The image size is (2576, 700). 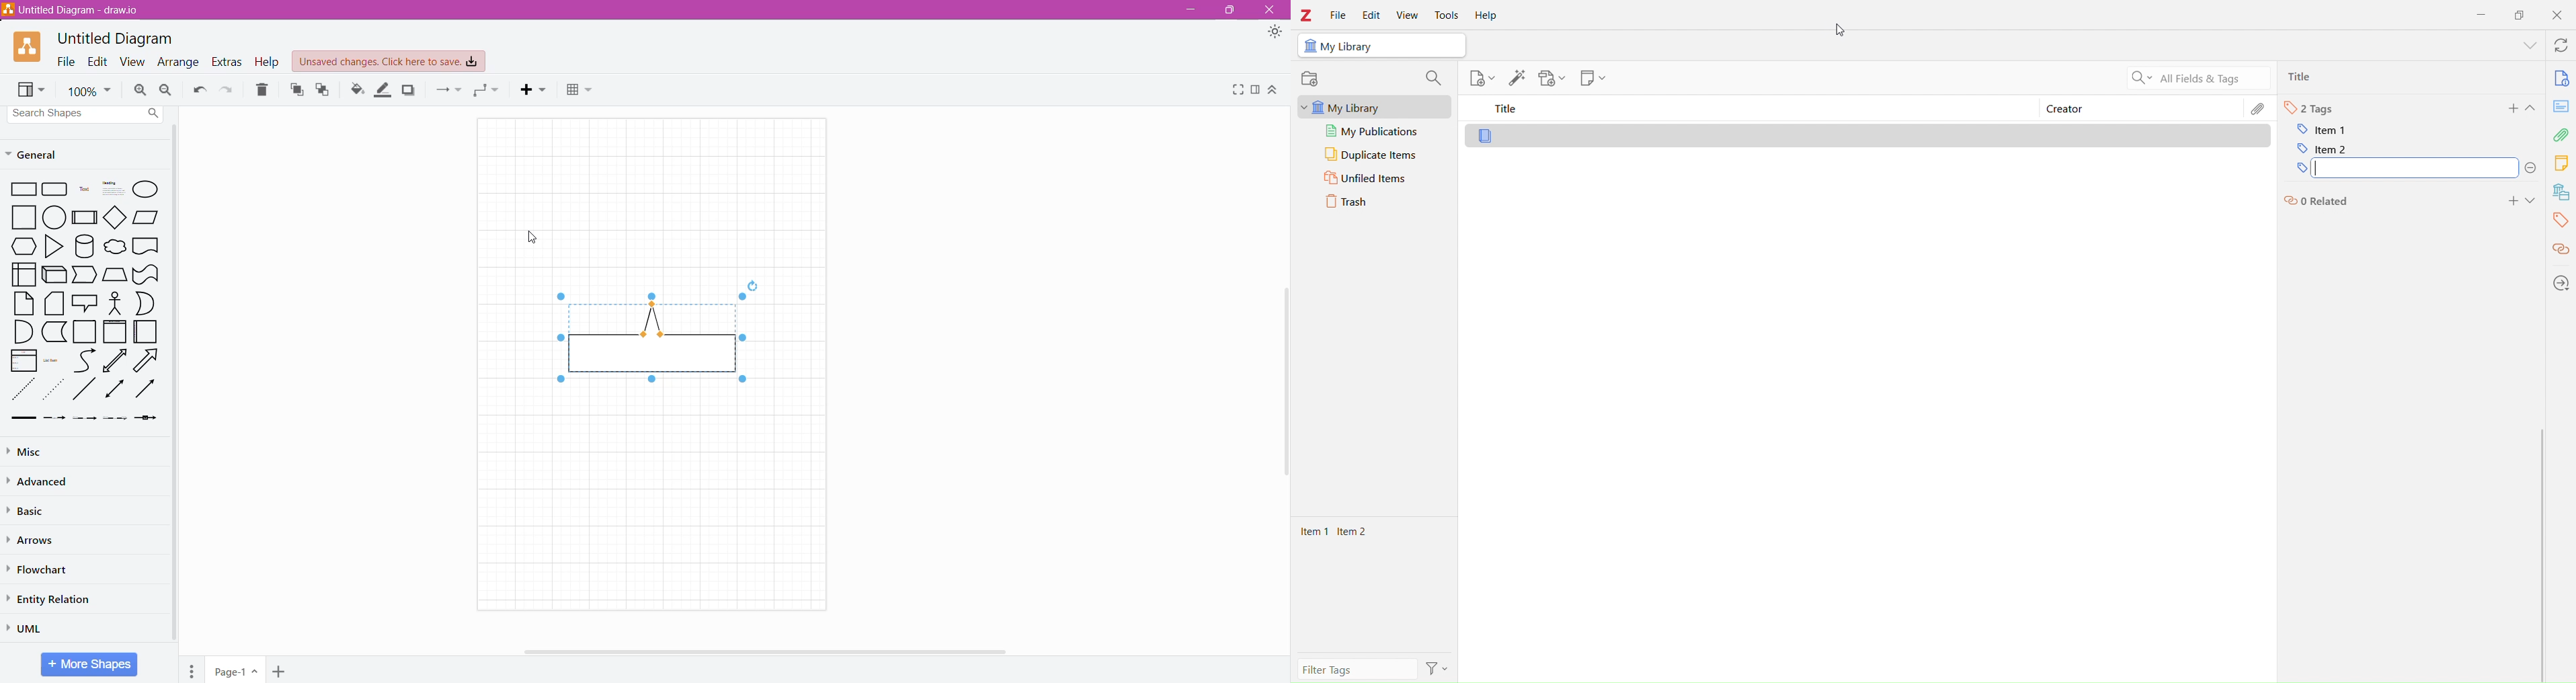 I want to click on File, so click(x=66, y=61).